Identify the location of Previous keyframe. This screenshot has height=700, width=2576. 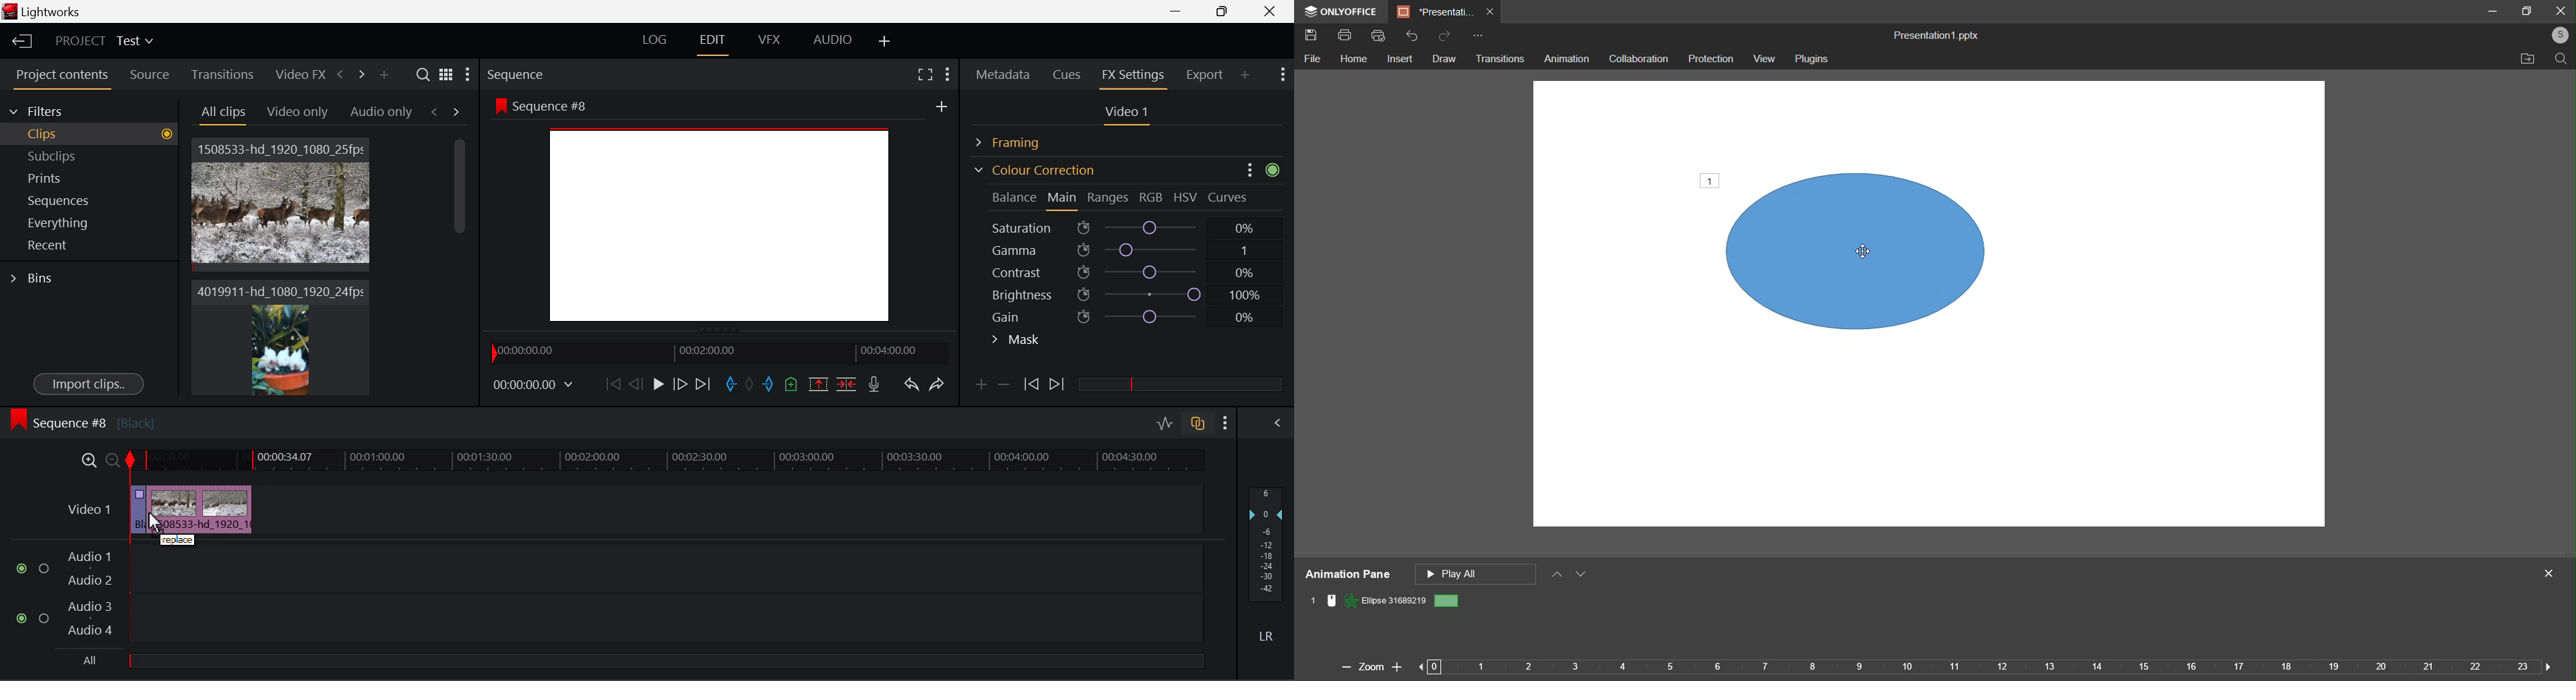
(1030, 385).